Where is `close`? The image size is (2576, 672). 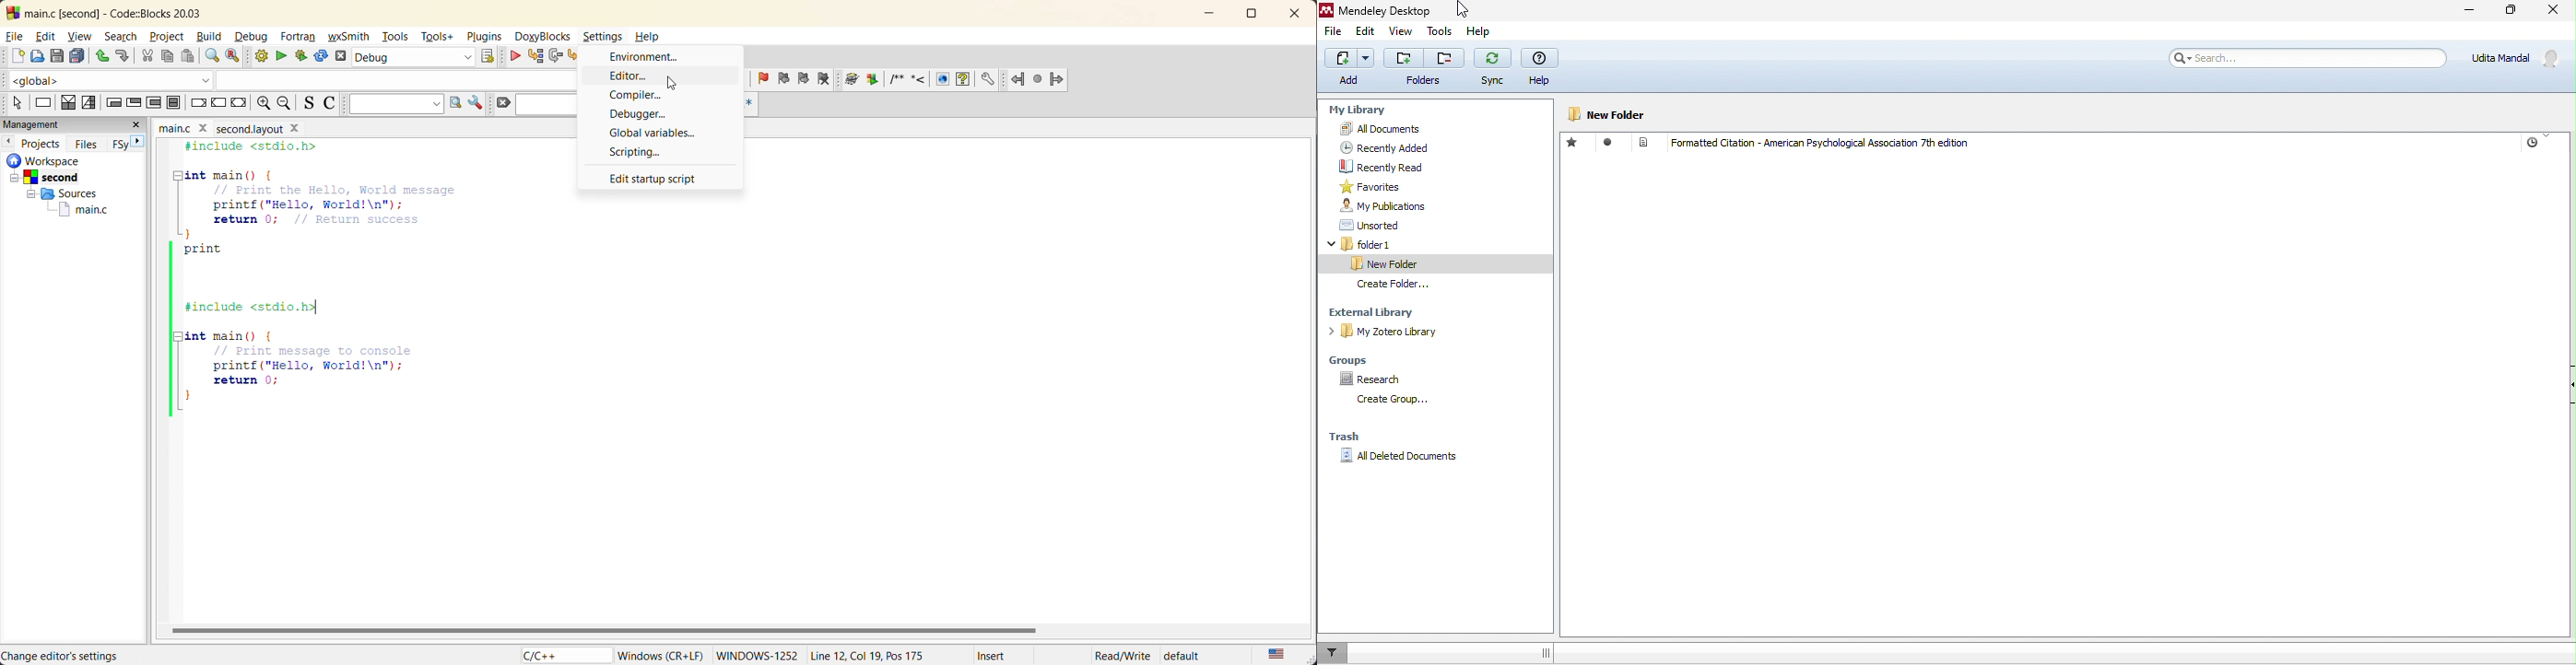
close is located at coordinates (1297, 15).